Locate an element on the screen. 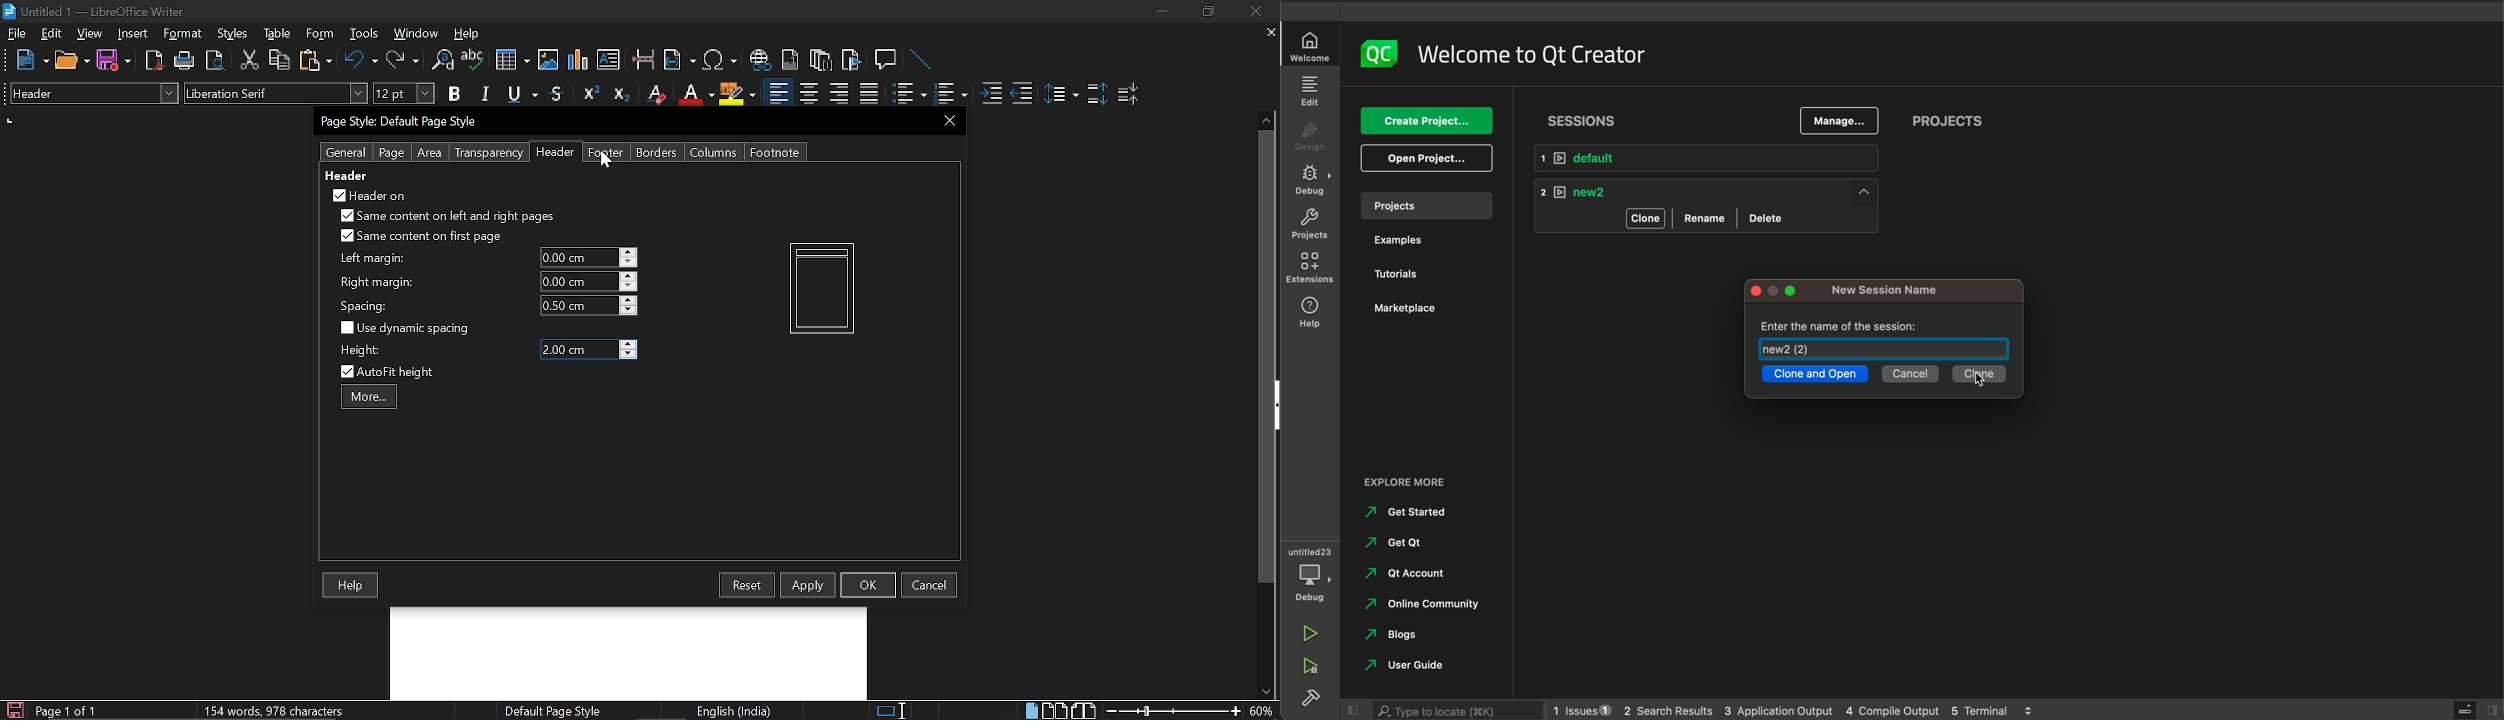 The height and width of the screenshot is (728, 2520). Help is located at coordinates (352, 586).